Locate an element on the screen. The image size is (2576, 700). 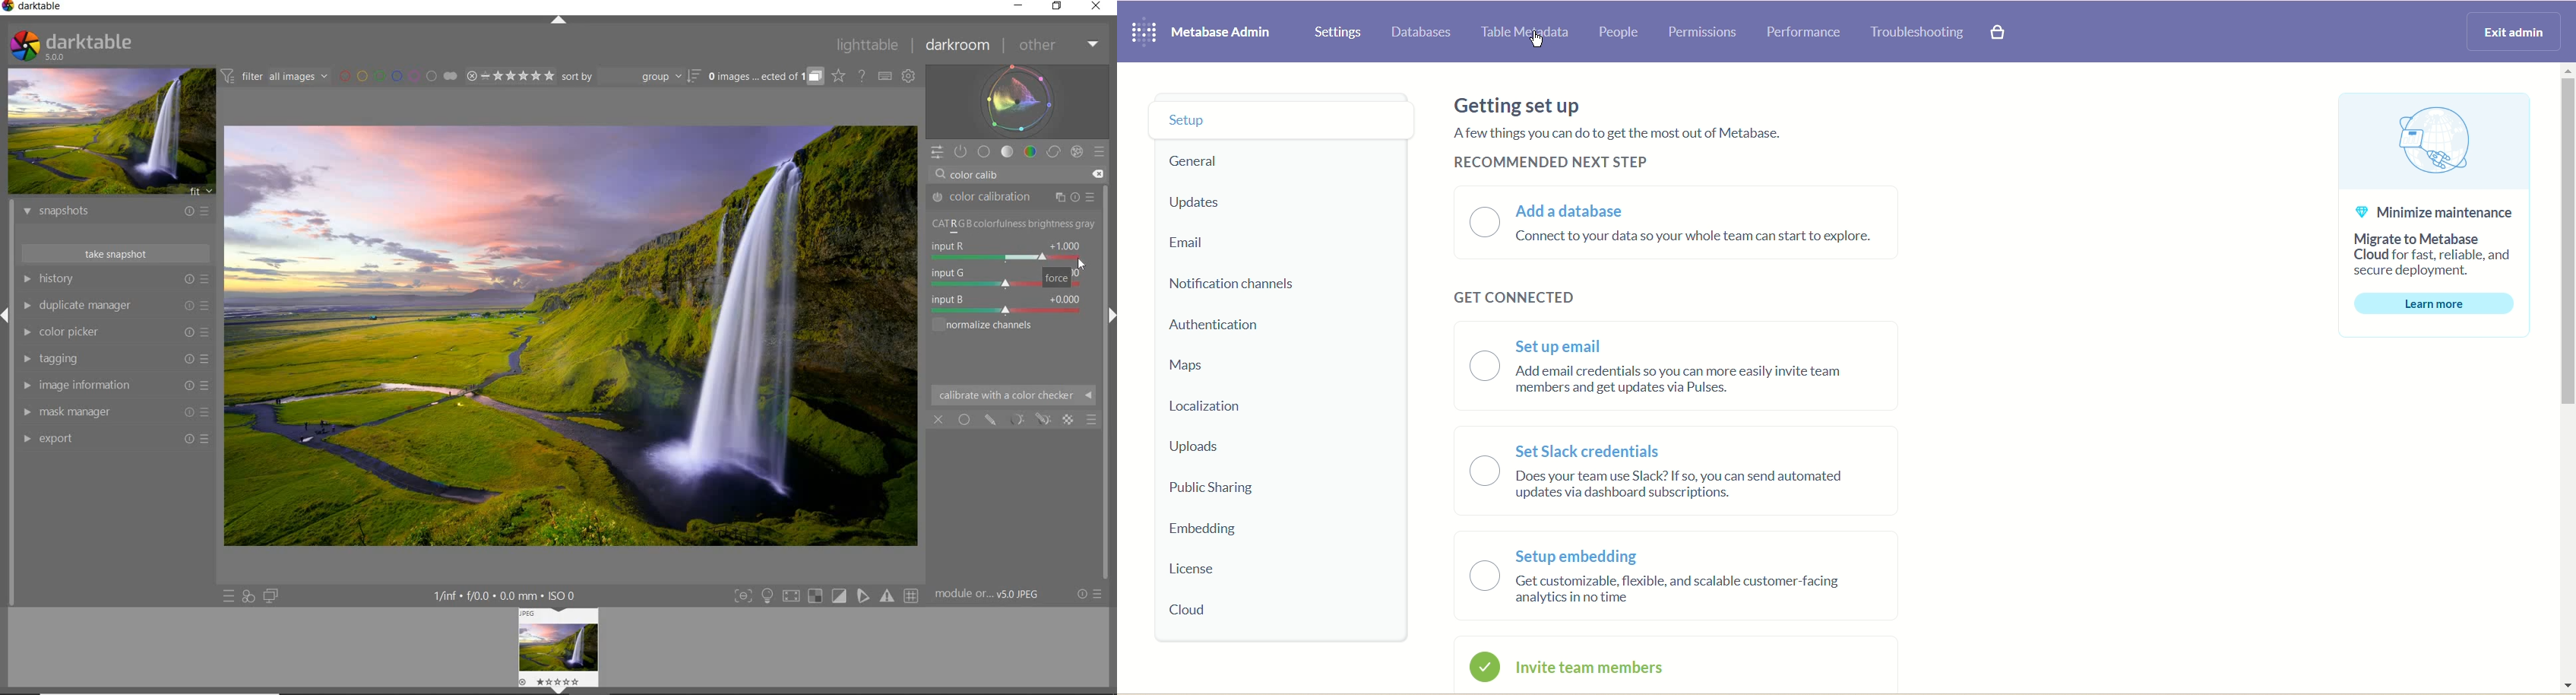
Maps is located at coordinates (1230, 365).